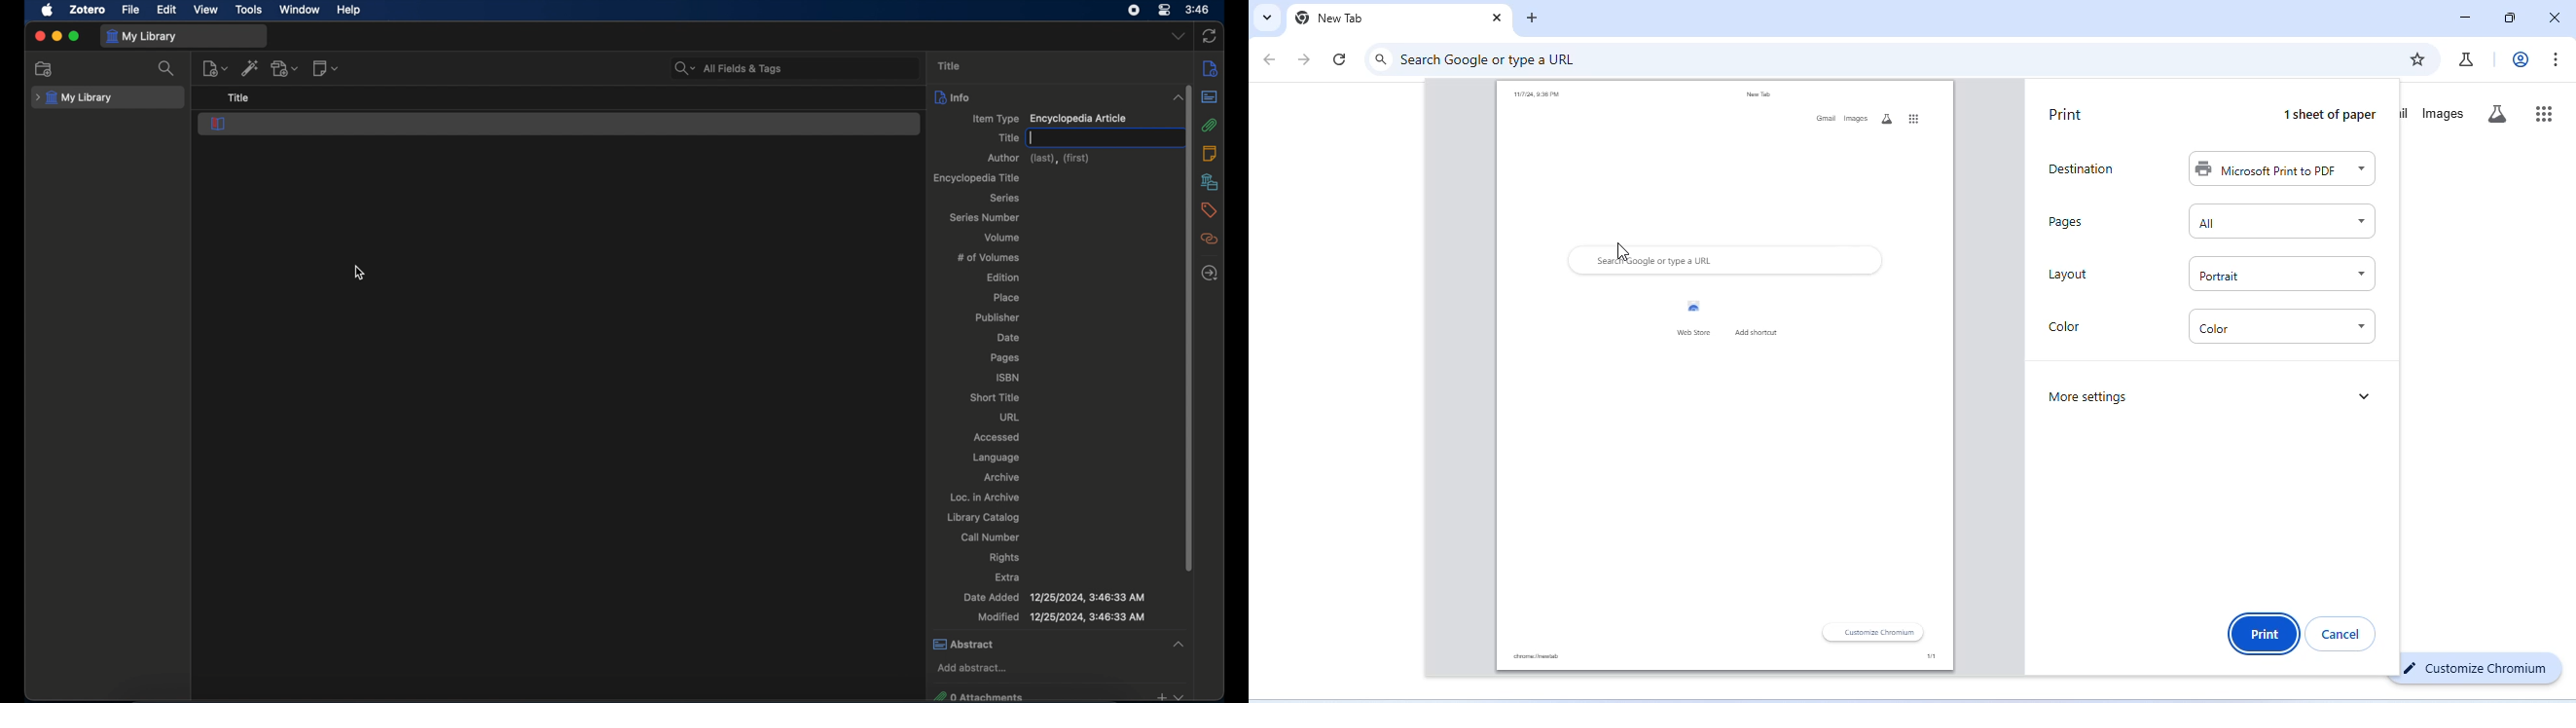  Describe the element at coordinates (985, 497) in the screenshot. I see `loc. in archive` at that location.